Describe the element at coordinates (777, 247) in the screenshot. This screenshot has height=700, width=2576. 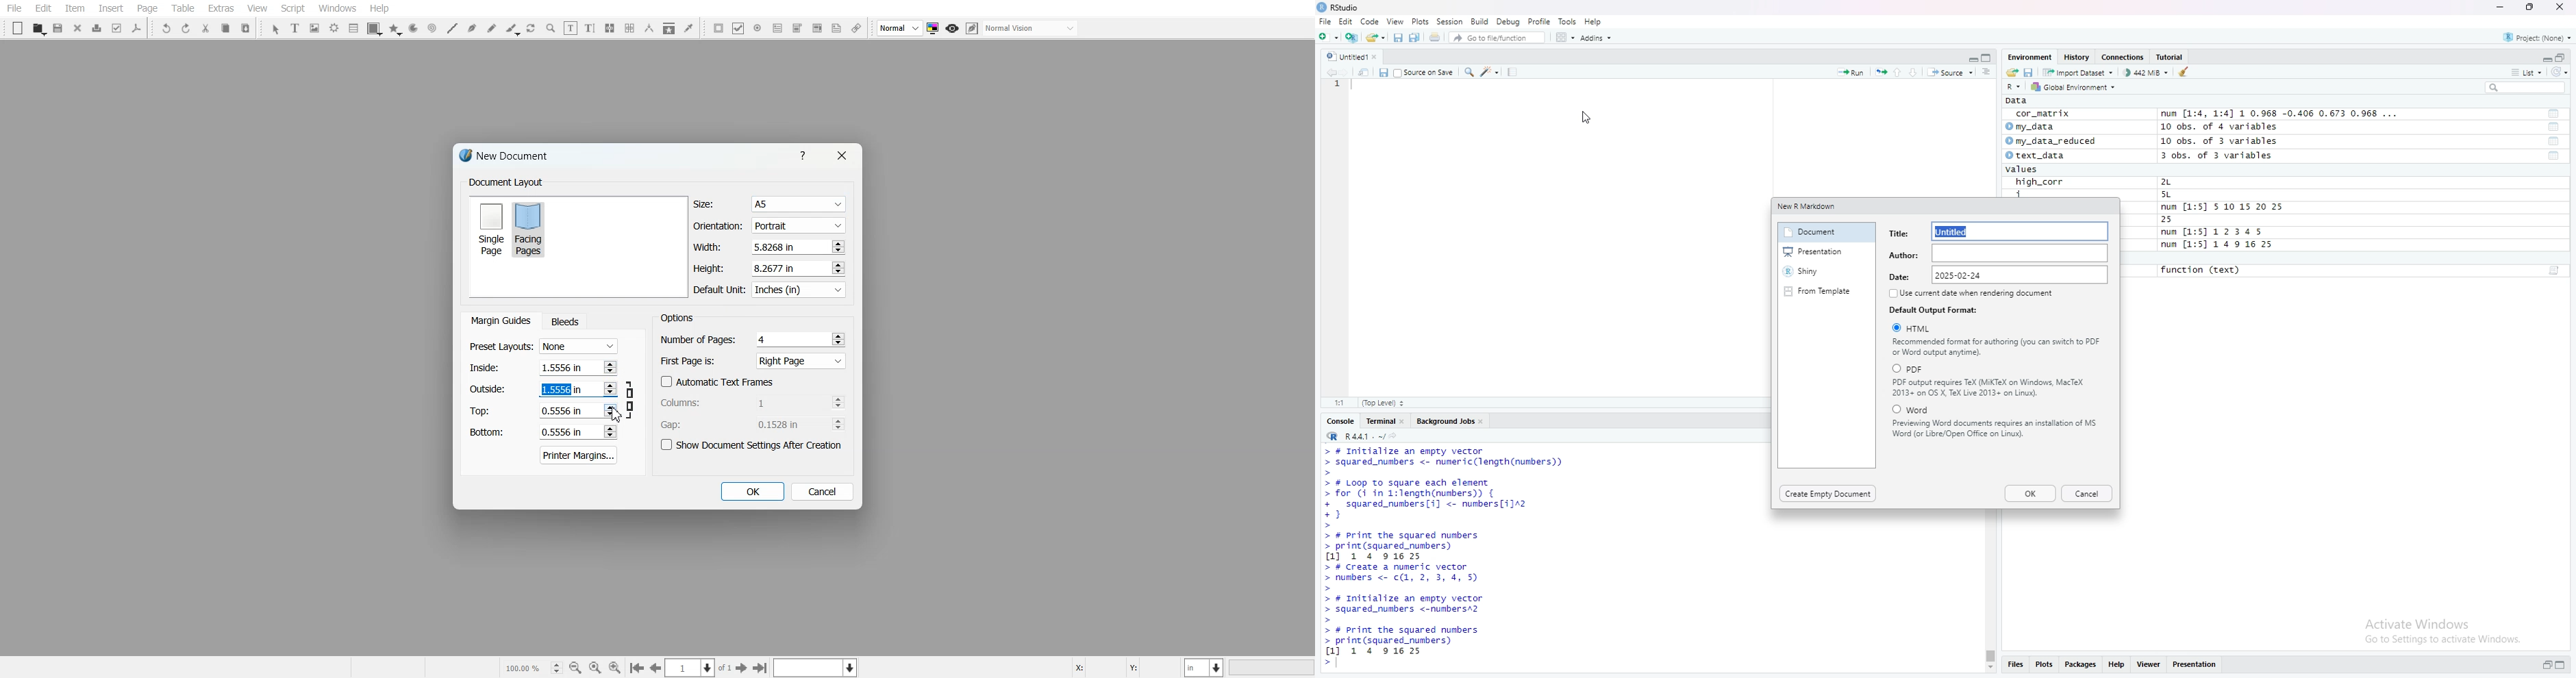
I see `5.8268 in` at that location.